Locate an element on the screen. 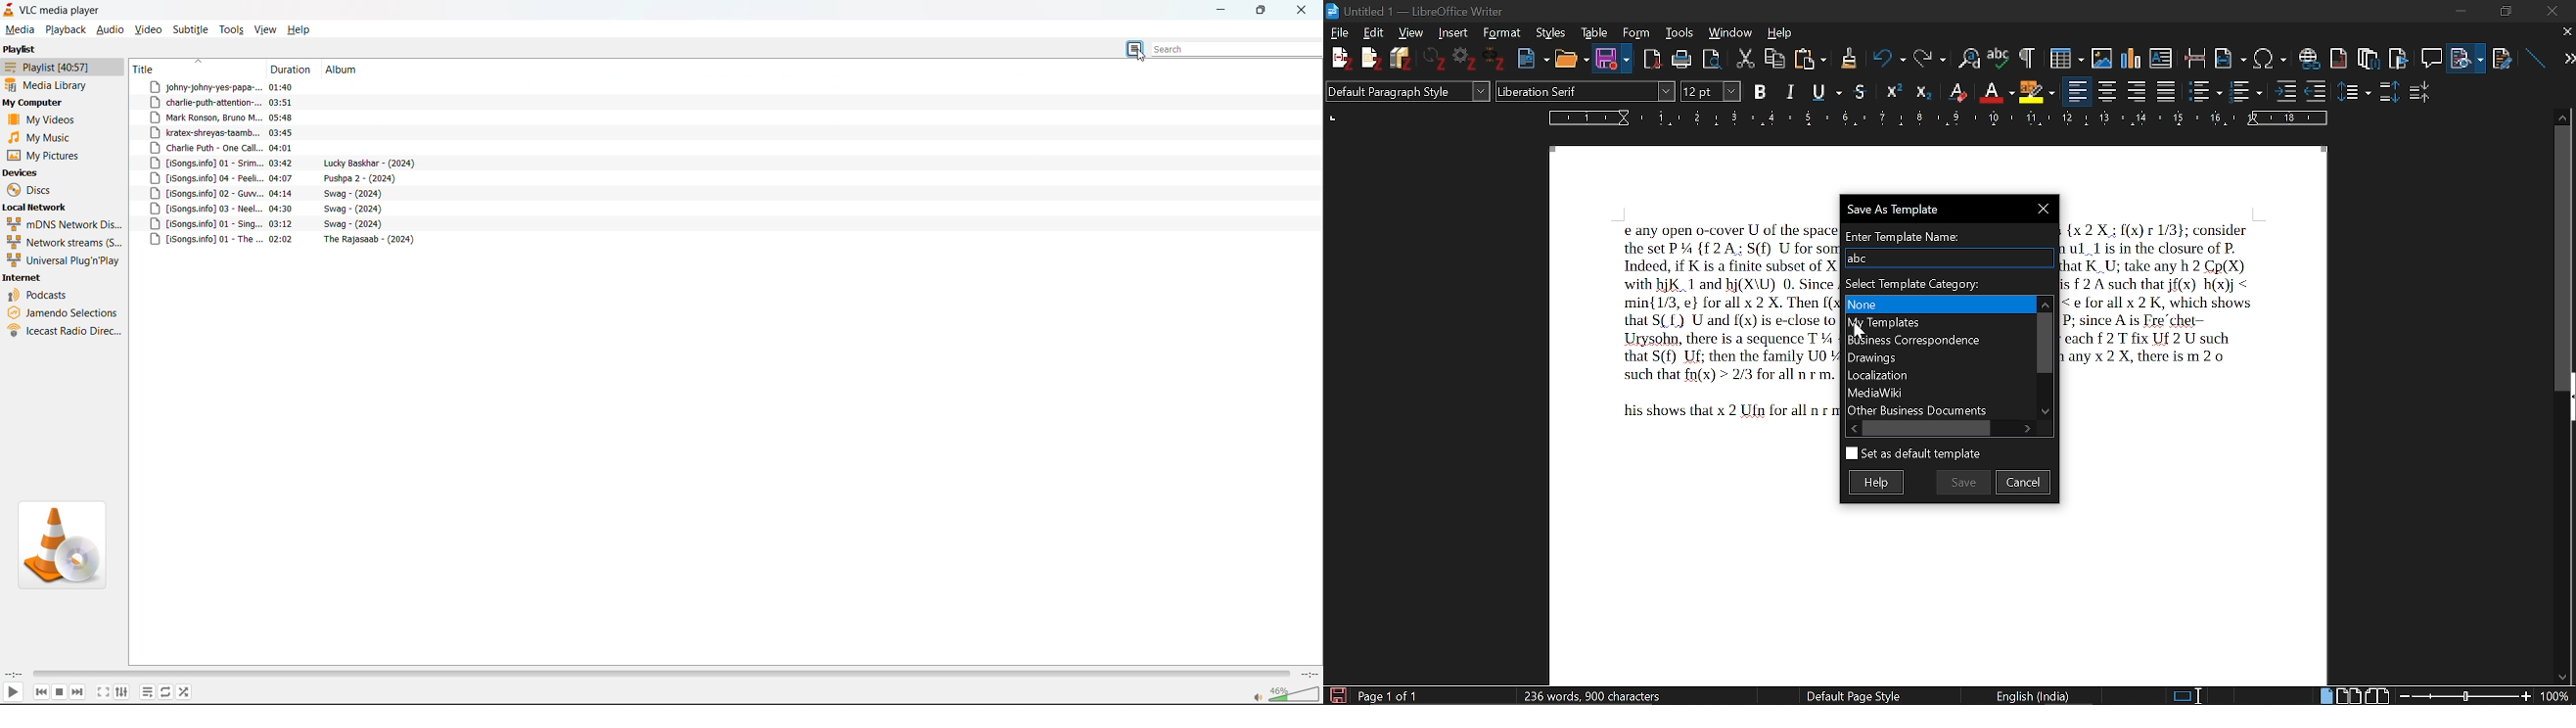 The width and height of the screenshot is (2576, 728). Cut is located at coordinates (1747, 57).